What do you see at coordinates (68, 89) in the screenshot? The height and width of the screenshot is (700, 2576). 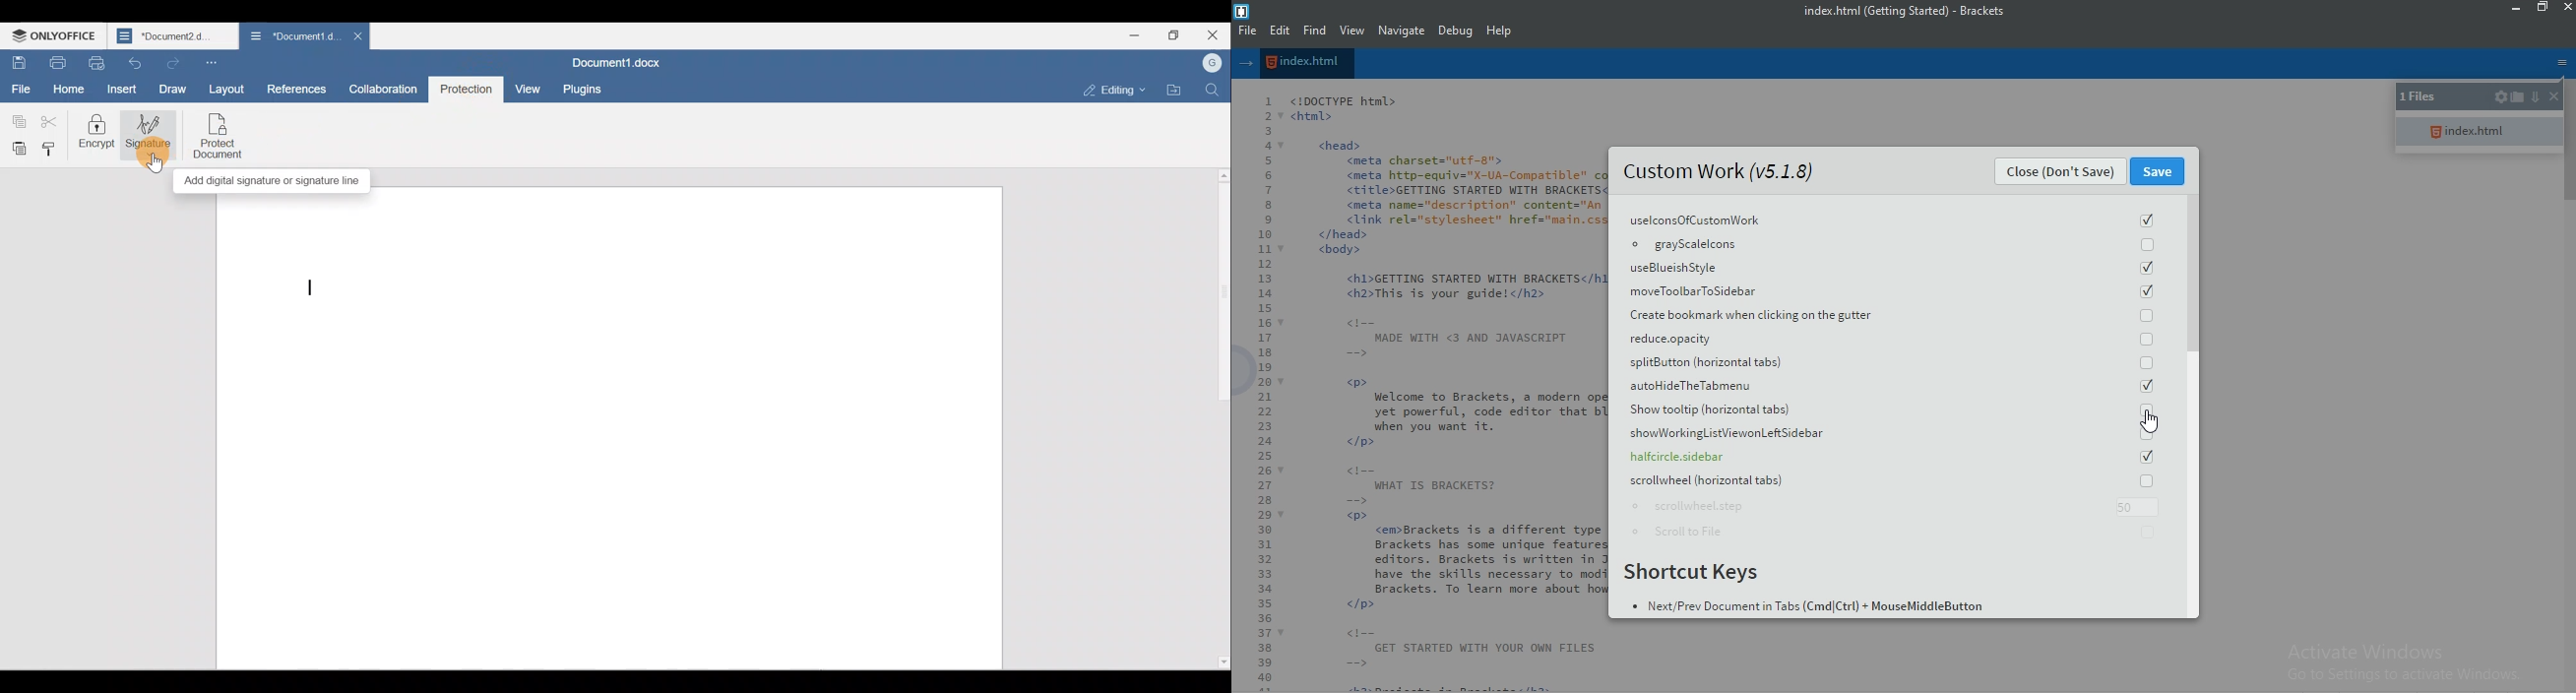 I see `Home` at bounding box center [68, 89].